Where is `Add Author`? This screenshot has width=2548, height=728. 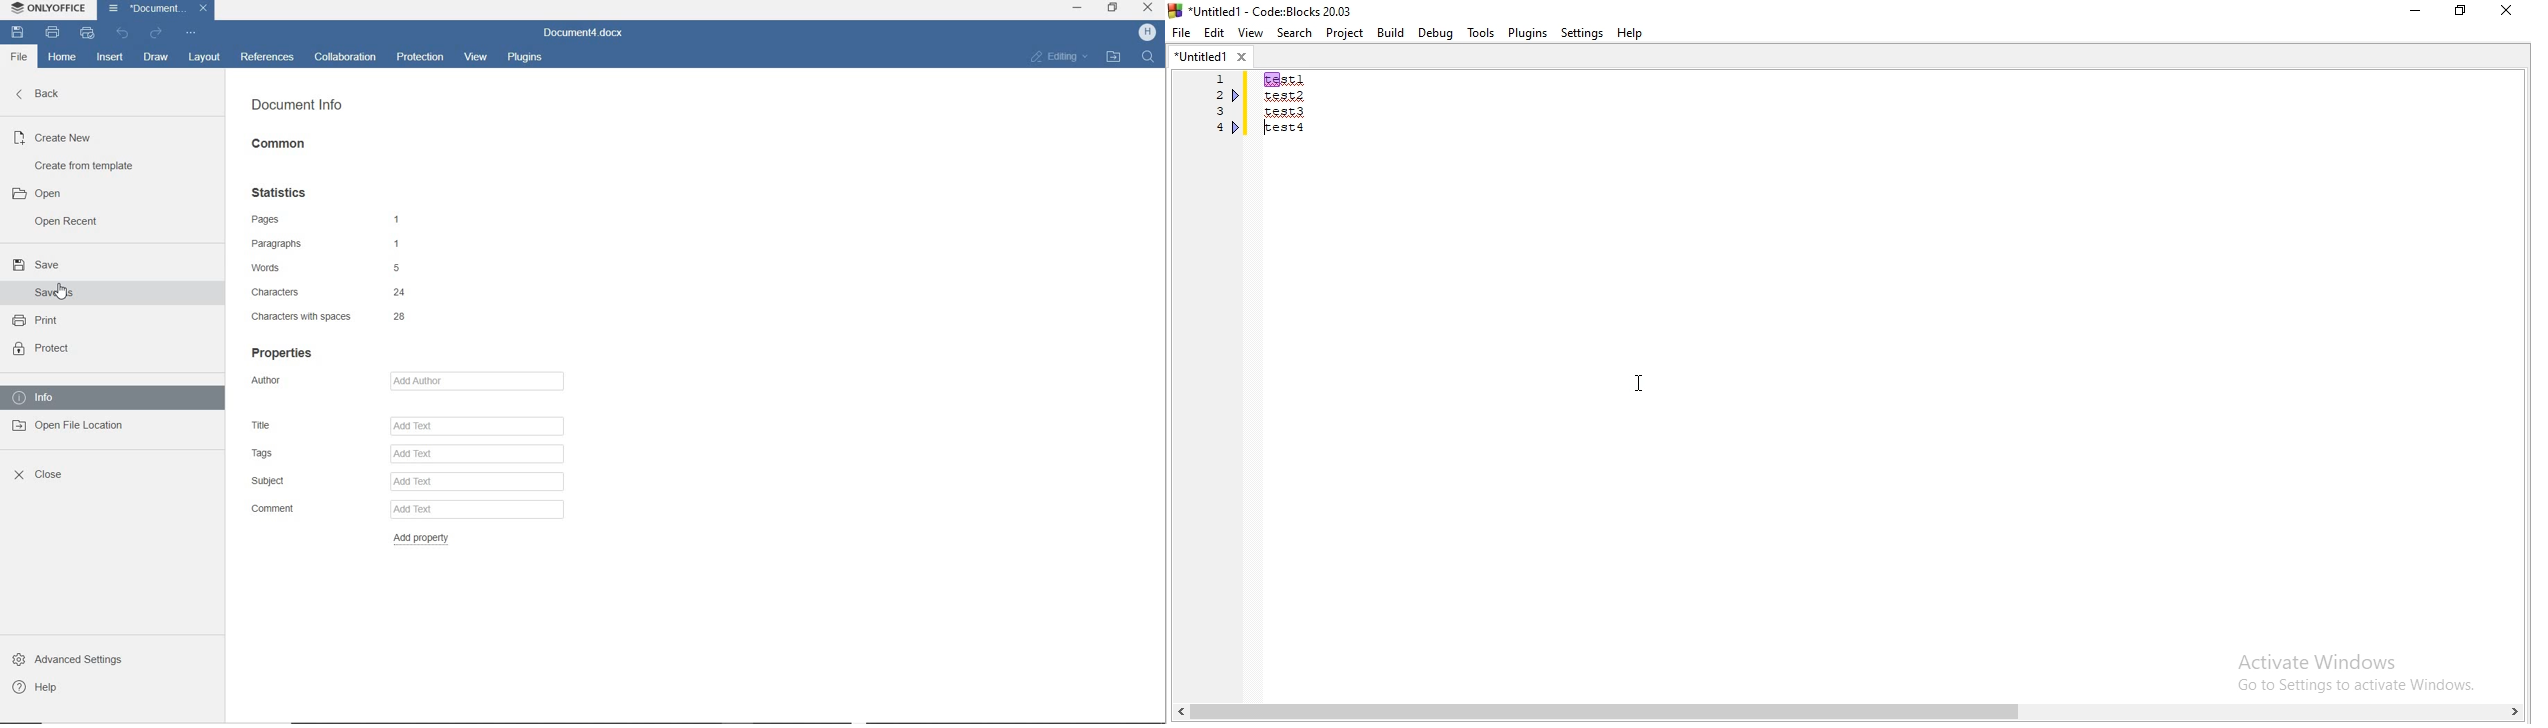 Add Author is located at coordinates (472, 381).